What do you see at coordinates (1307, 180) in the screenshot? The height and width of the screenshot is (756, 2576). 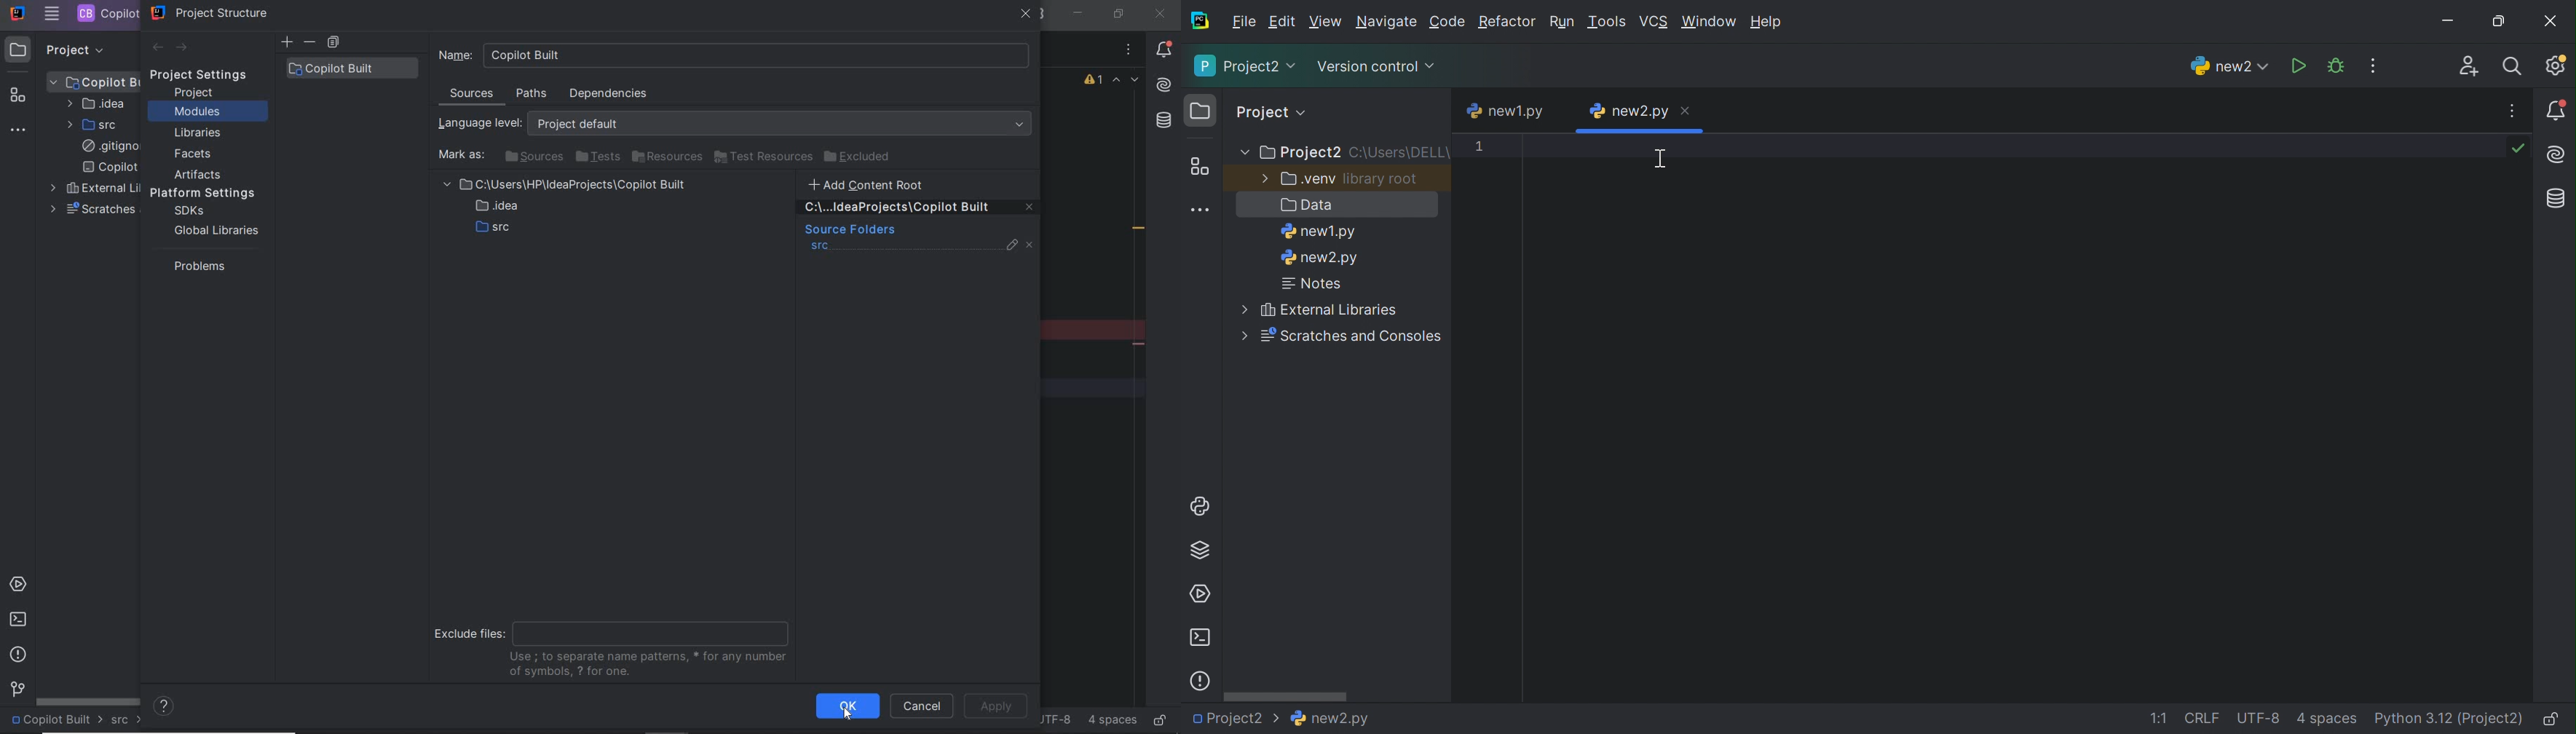 I see `.venv` at bounding box center [1307, 180].